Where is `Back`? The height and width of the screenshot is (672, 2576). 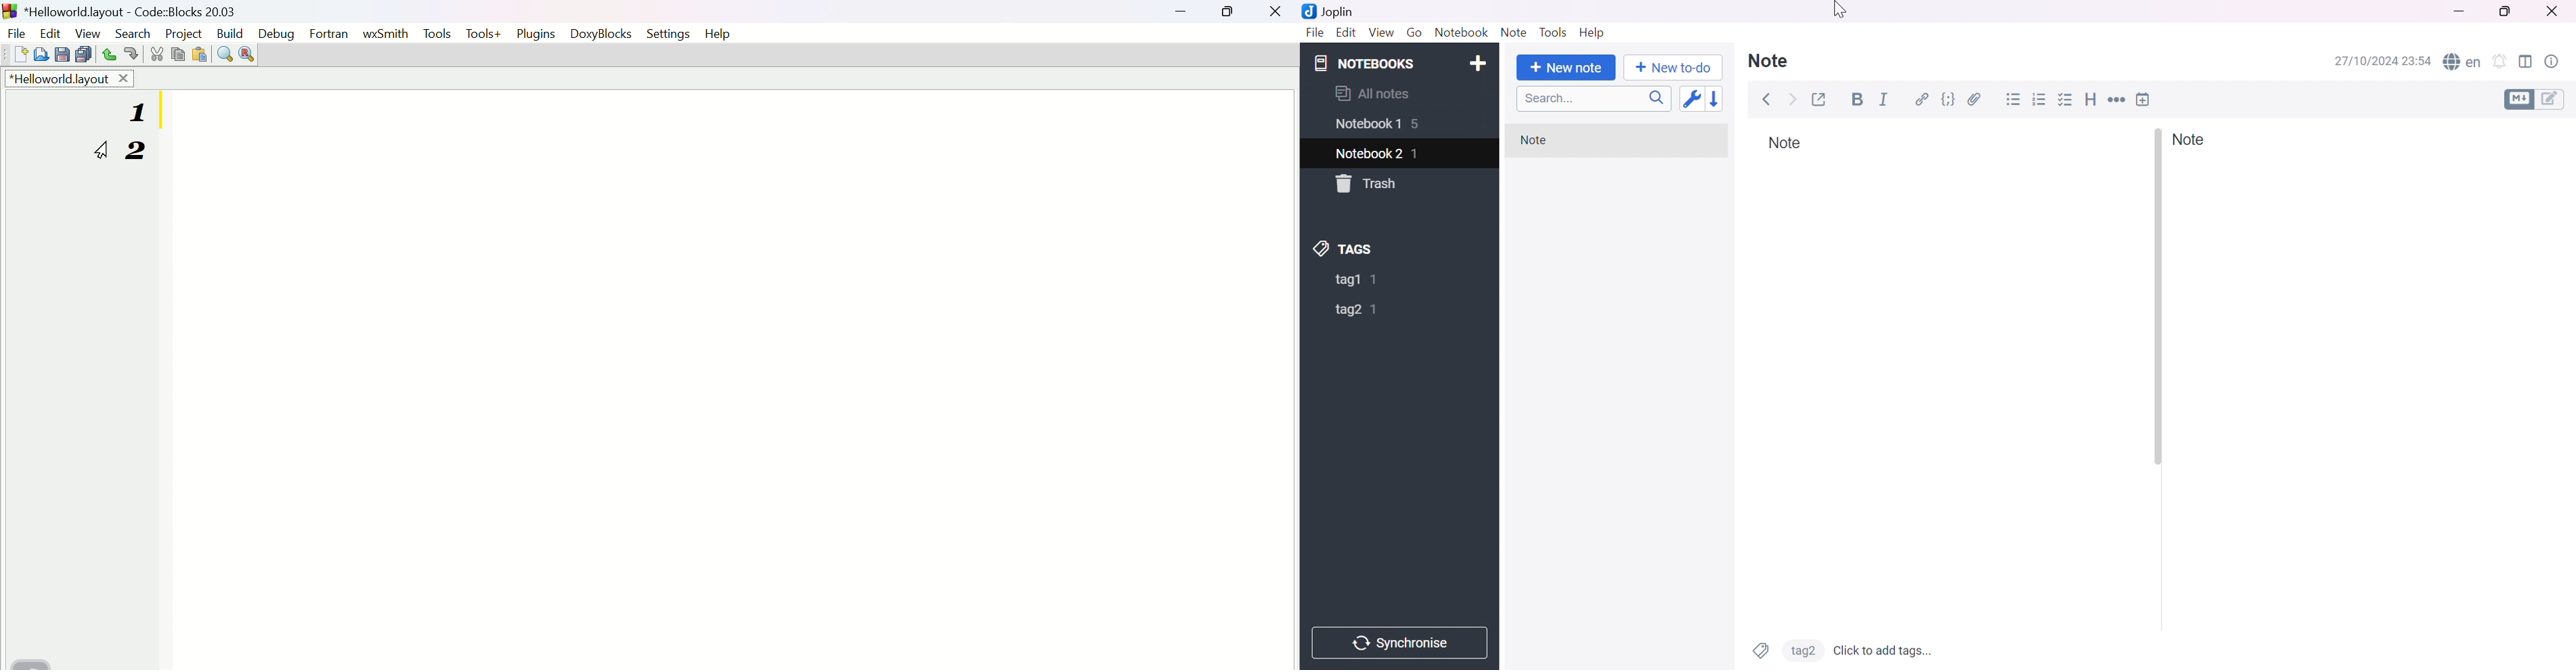 Back is located at coordinates (1766, 100).